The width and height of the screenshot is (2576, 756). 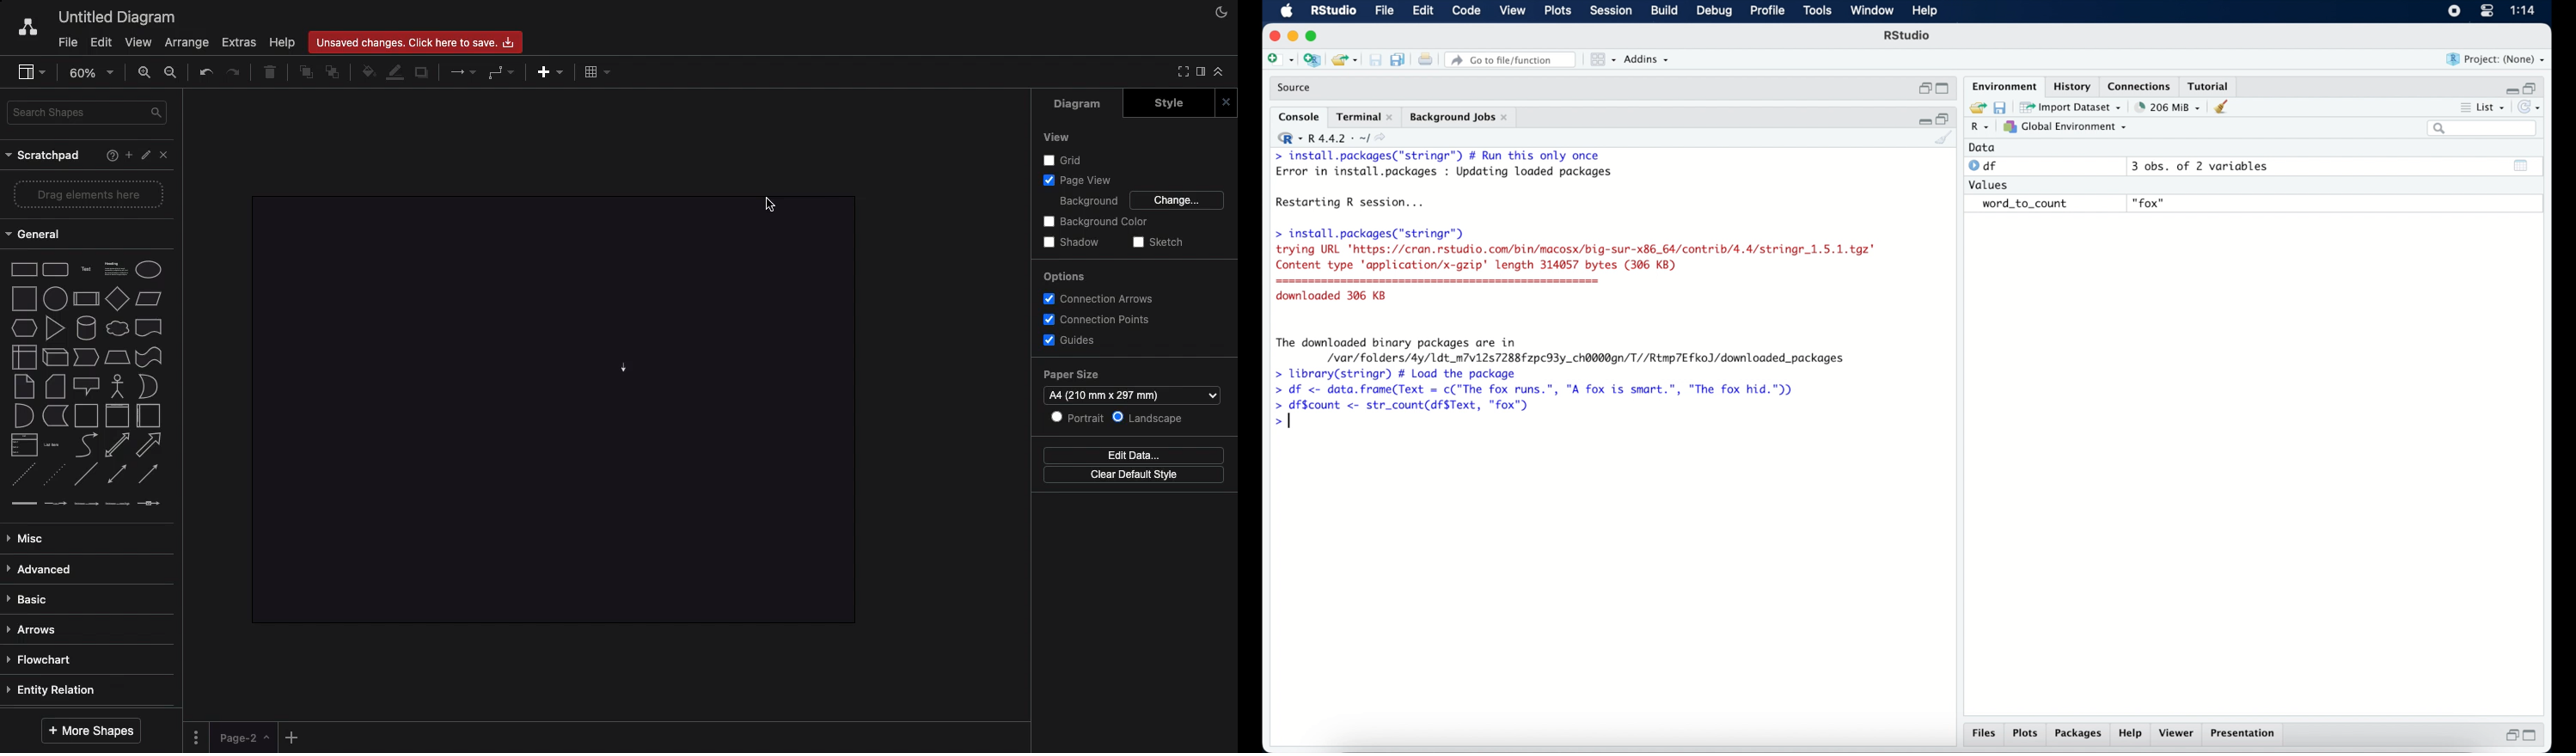 What do you see at coordinates (1148, 419) in the screenshot?
I see `Landscape` at bounding box center [1148, 419].